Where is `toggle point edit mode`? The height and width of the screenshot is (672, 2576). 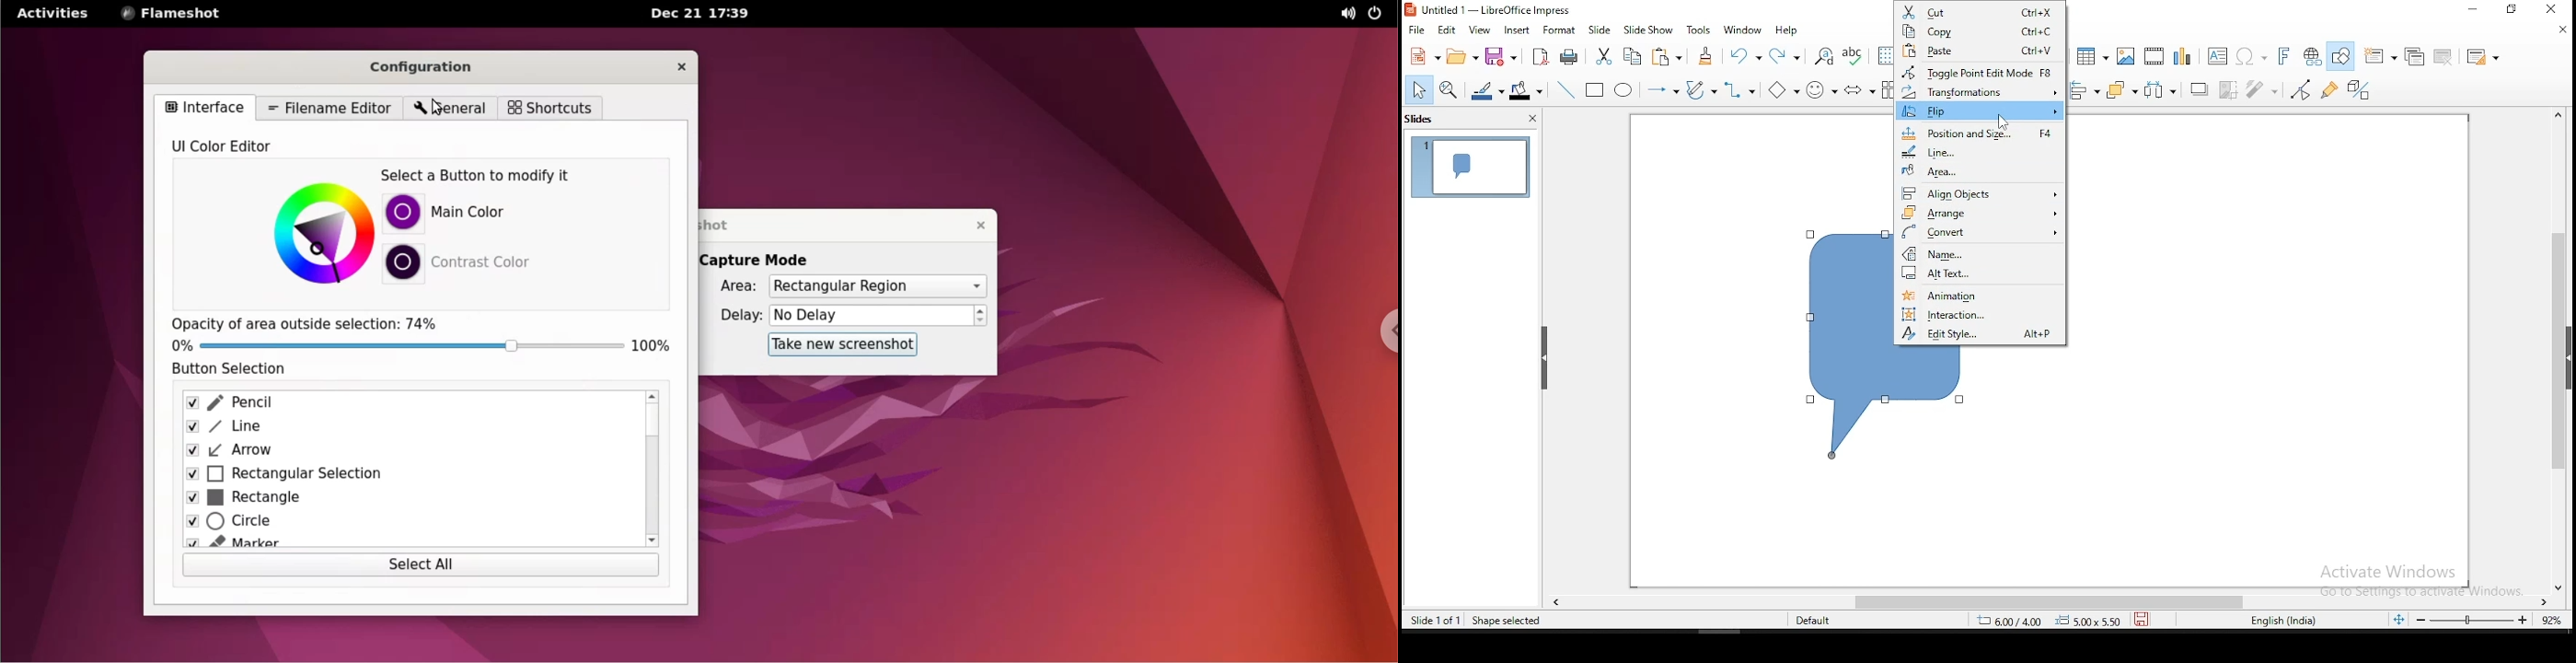
toggle point edit mode is located at coordinates (1980, 73).